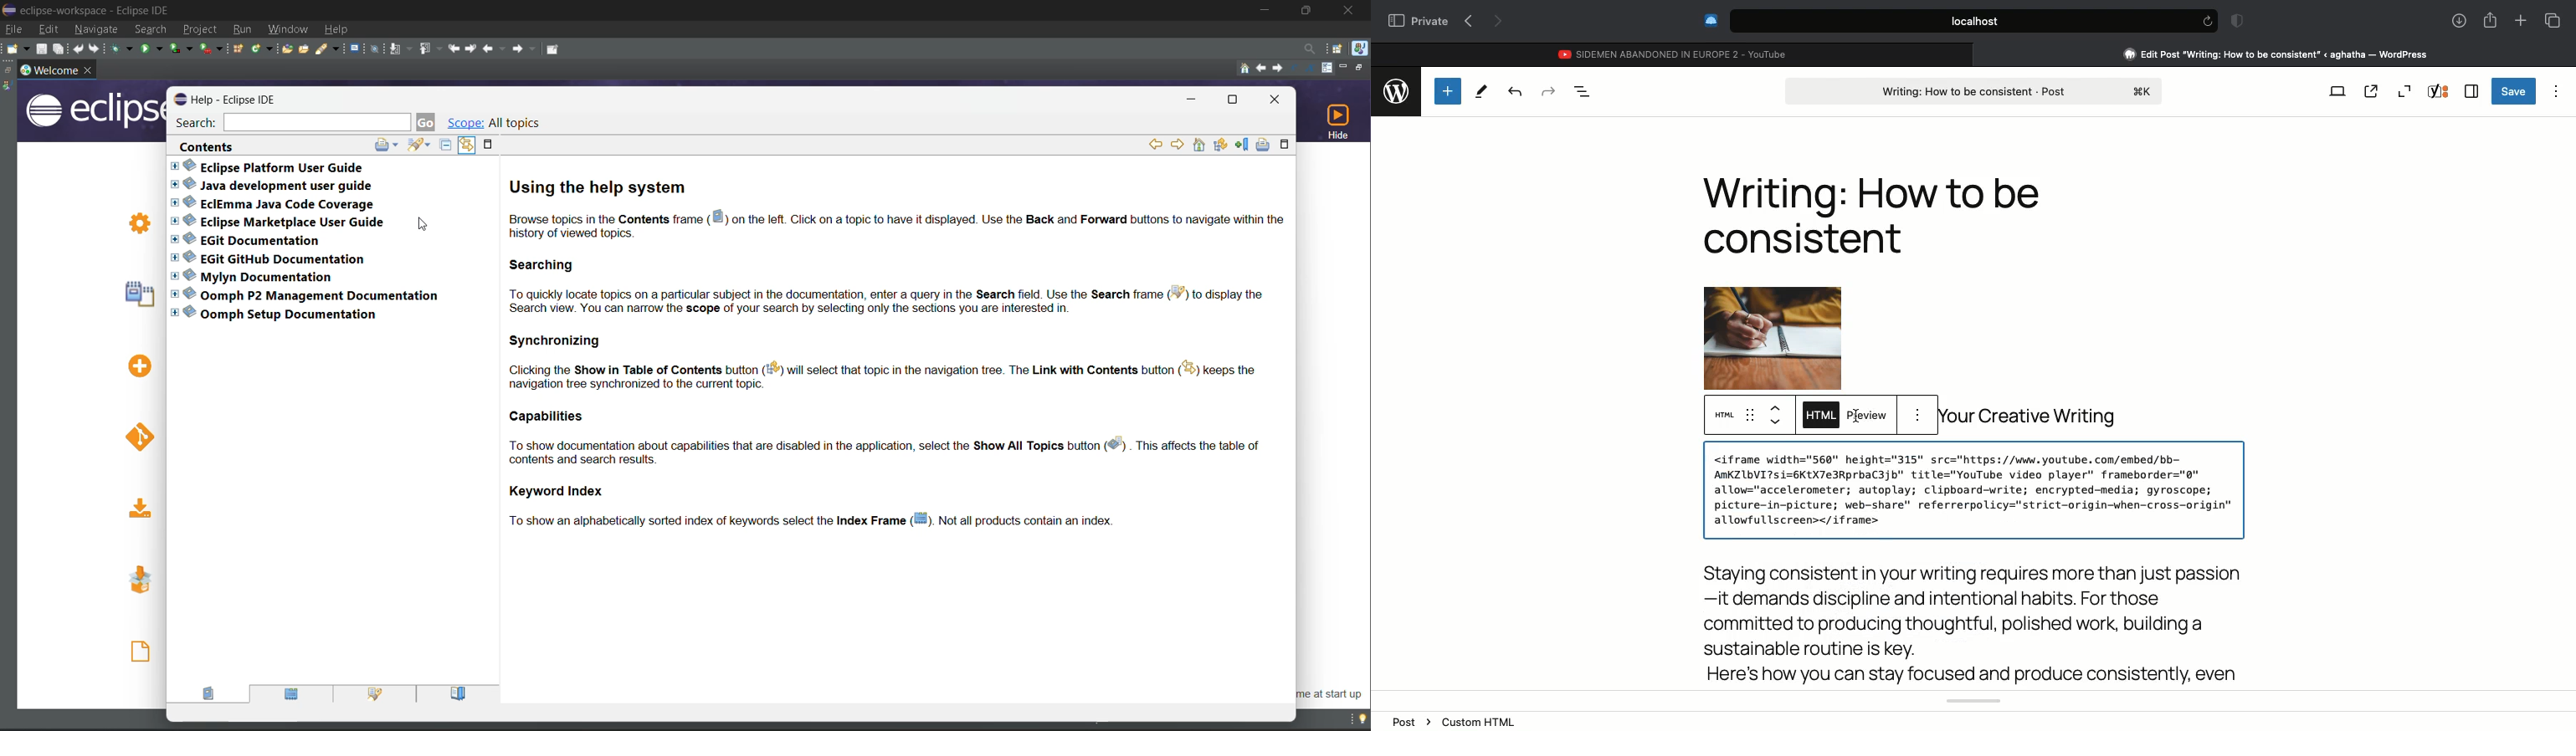 The width and height of the screenshot is (2576, 756). Describe the element at coordinates (2456, 22) in the screenshot. I see `Downlaods` at that location.